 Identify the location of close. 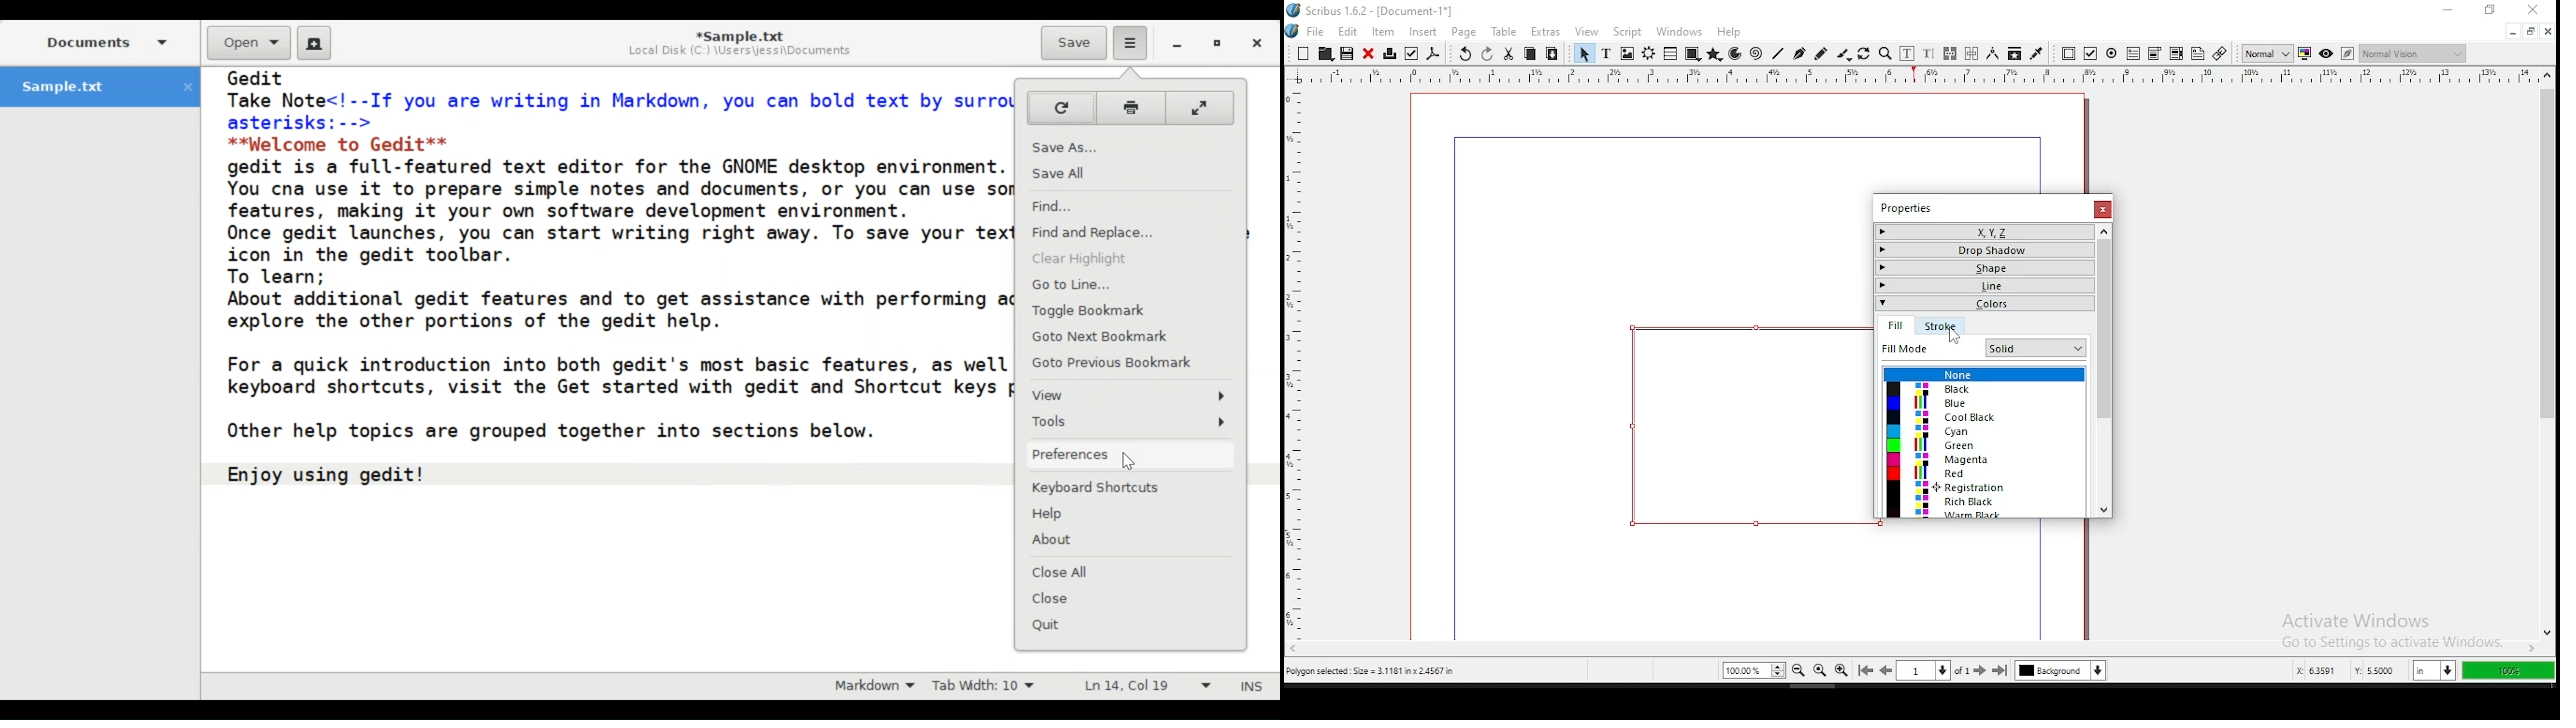
(2549, 31).